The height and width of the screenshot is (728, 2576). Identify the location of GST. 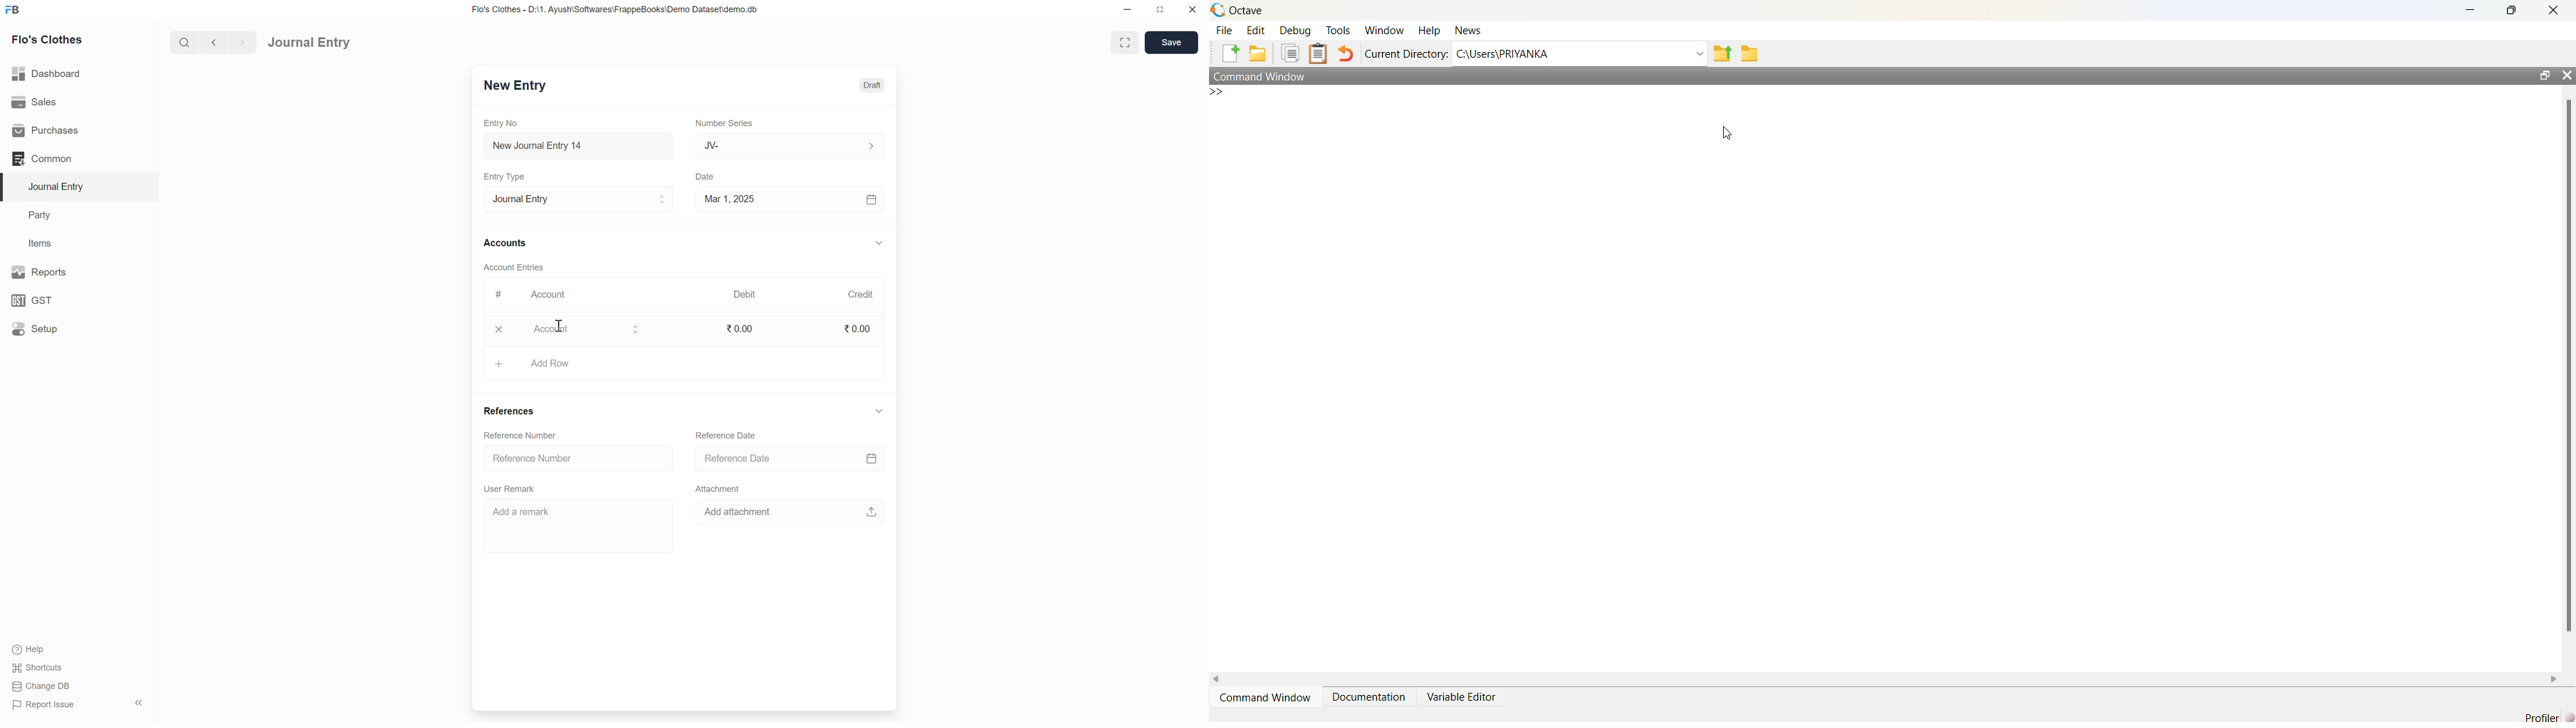
(34, 301).